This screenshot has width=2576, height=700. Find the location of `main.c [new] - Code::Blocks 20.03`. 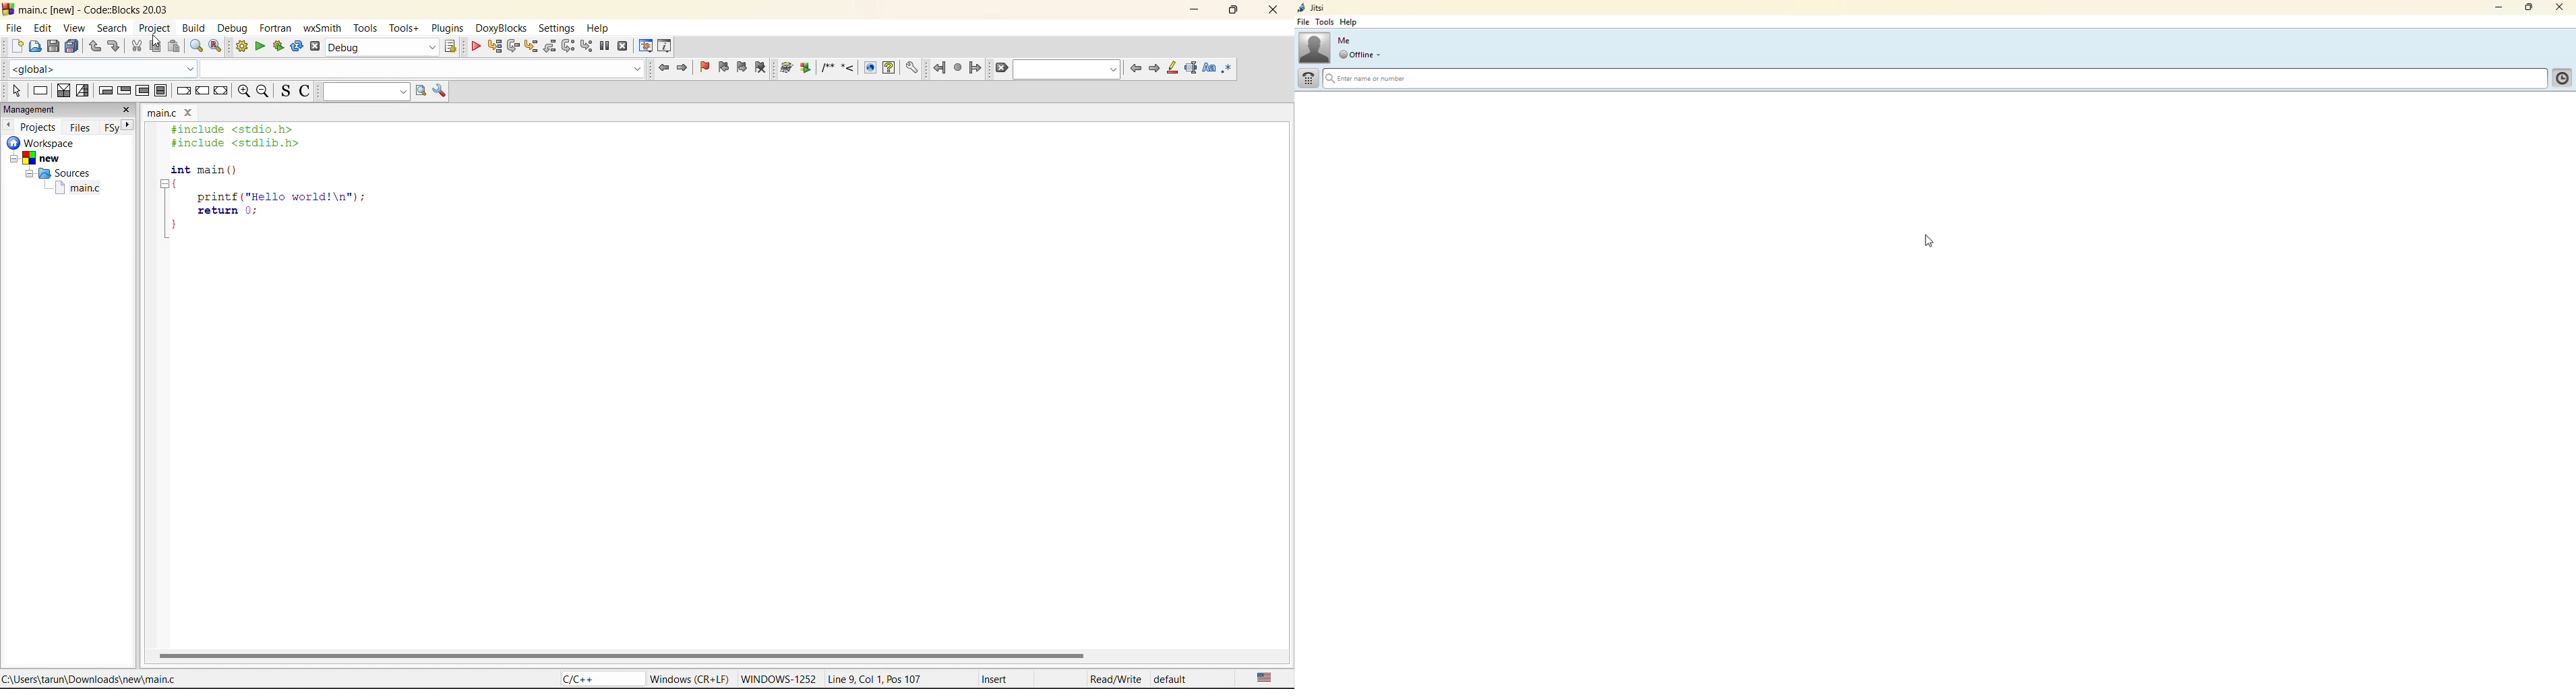

main.c [new] - Code::Blocks 20.03 is located at coordinates (108, 10).